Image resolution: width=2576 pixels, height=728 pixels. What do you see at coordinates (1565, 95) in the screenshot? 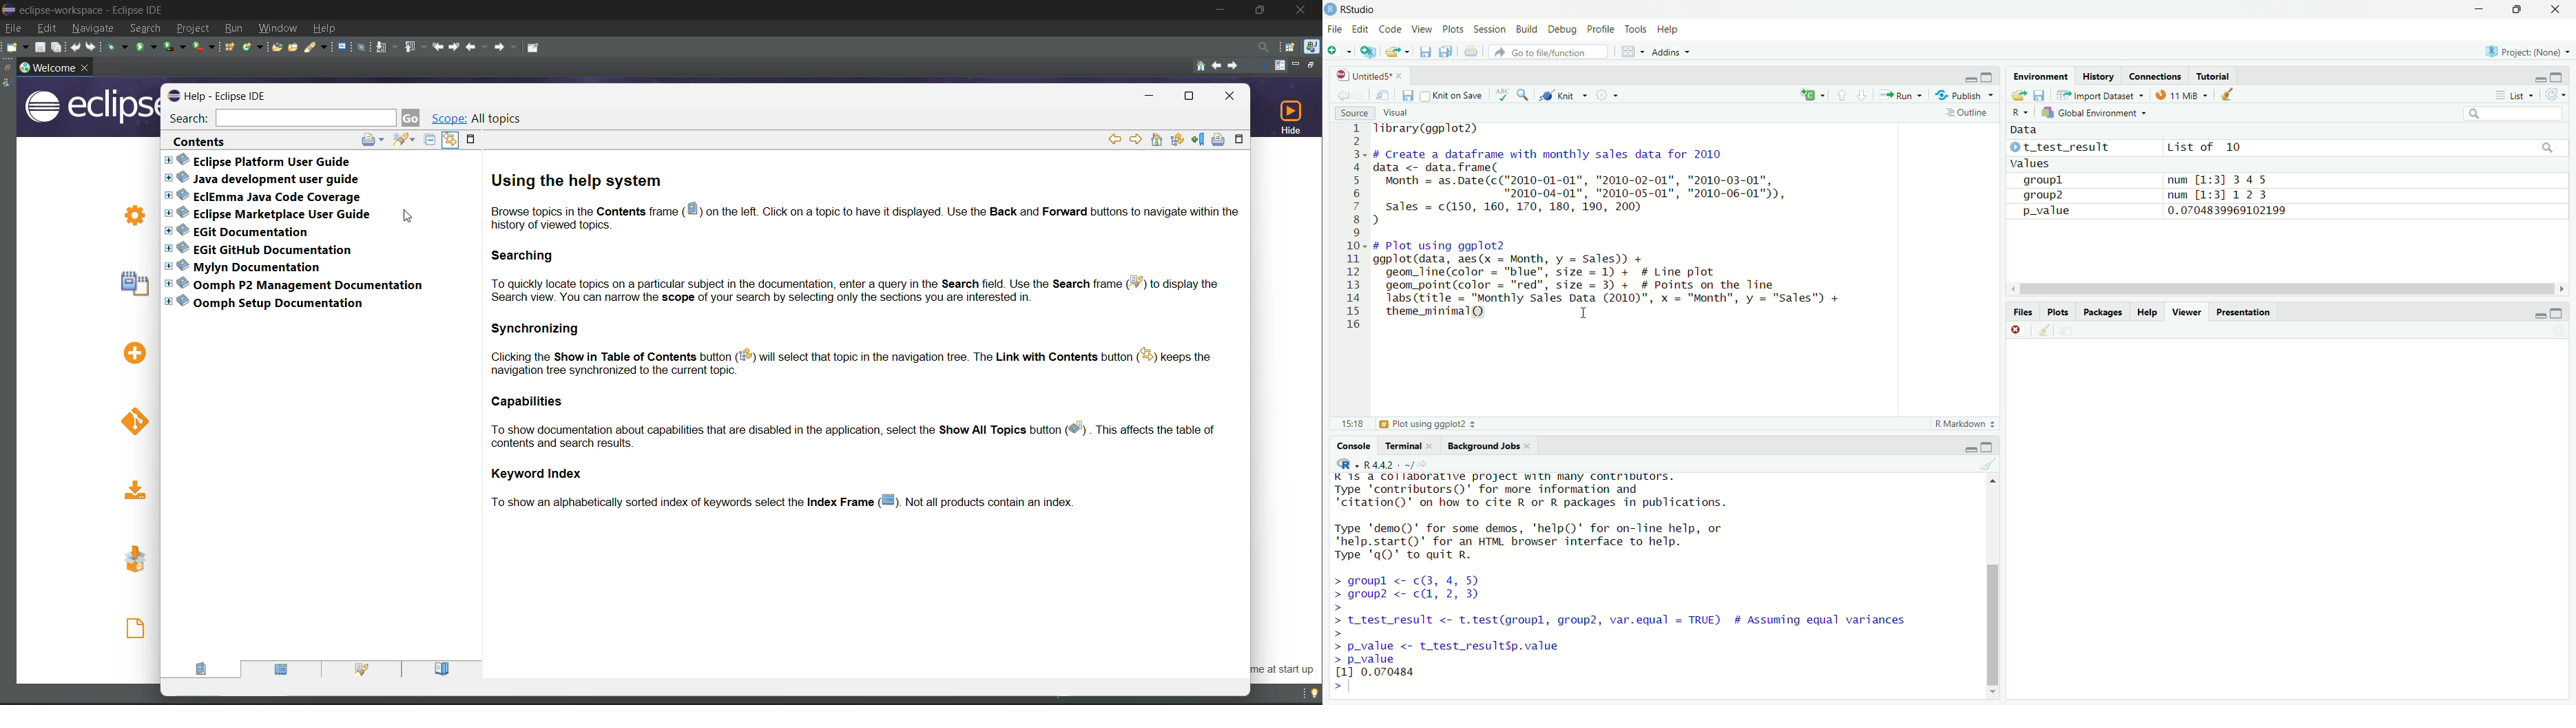
I see ` Knit ` at bounding box center [1565, 95].